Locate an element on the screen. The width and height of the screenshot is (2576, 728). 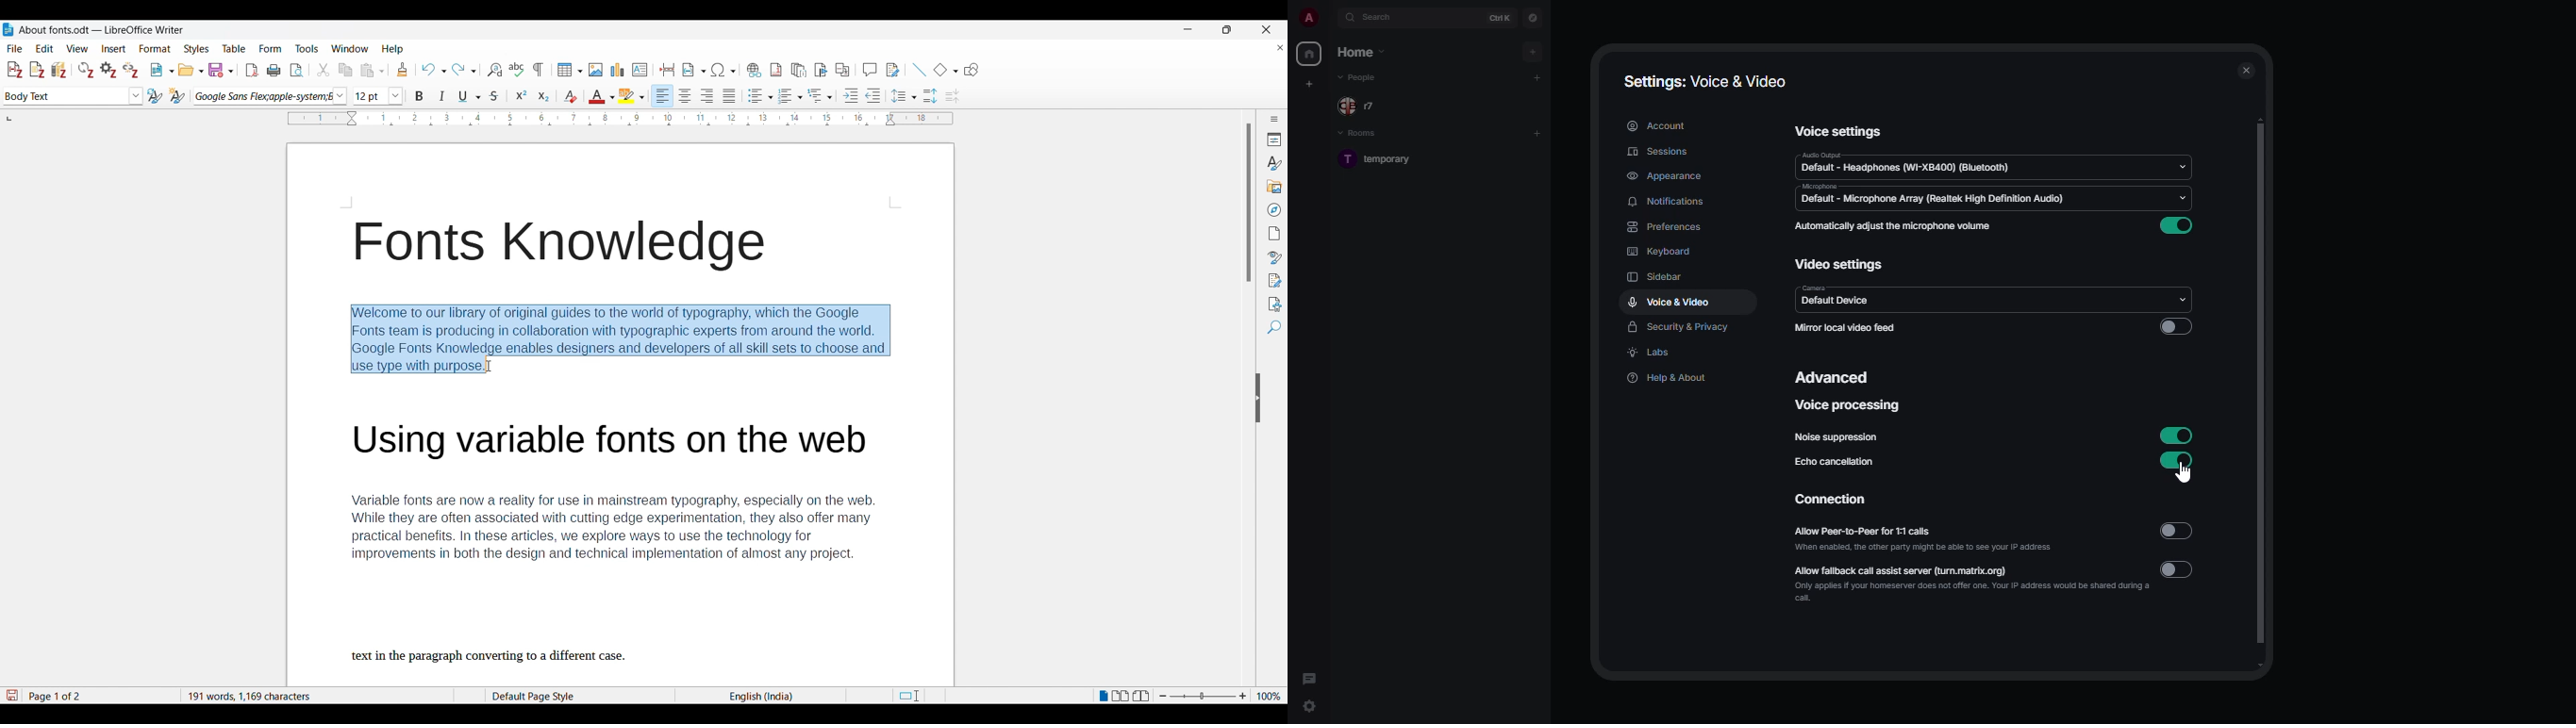
cursor is located at coordinates (2186, 474).